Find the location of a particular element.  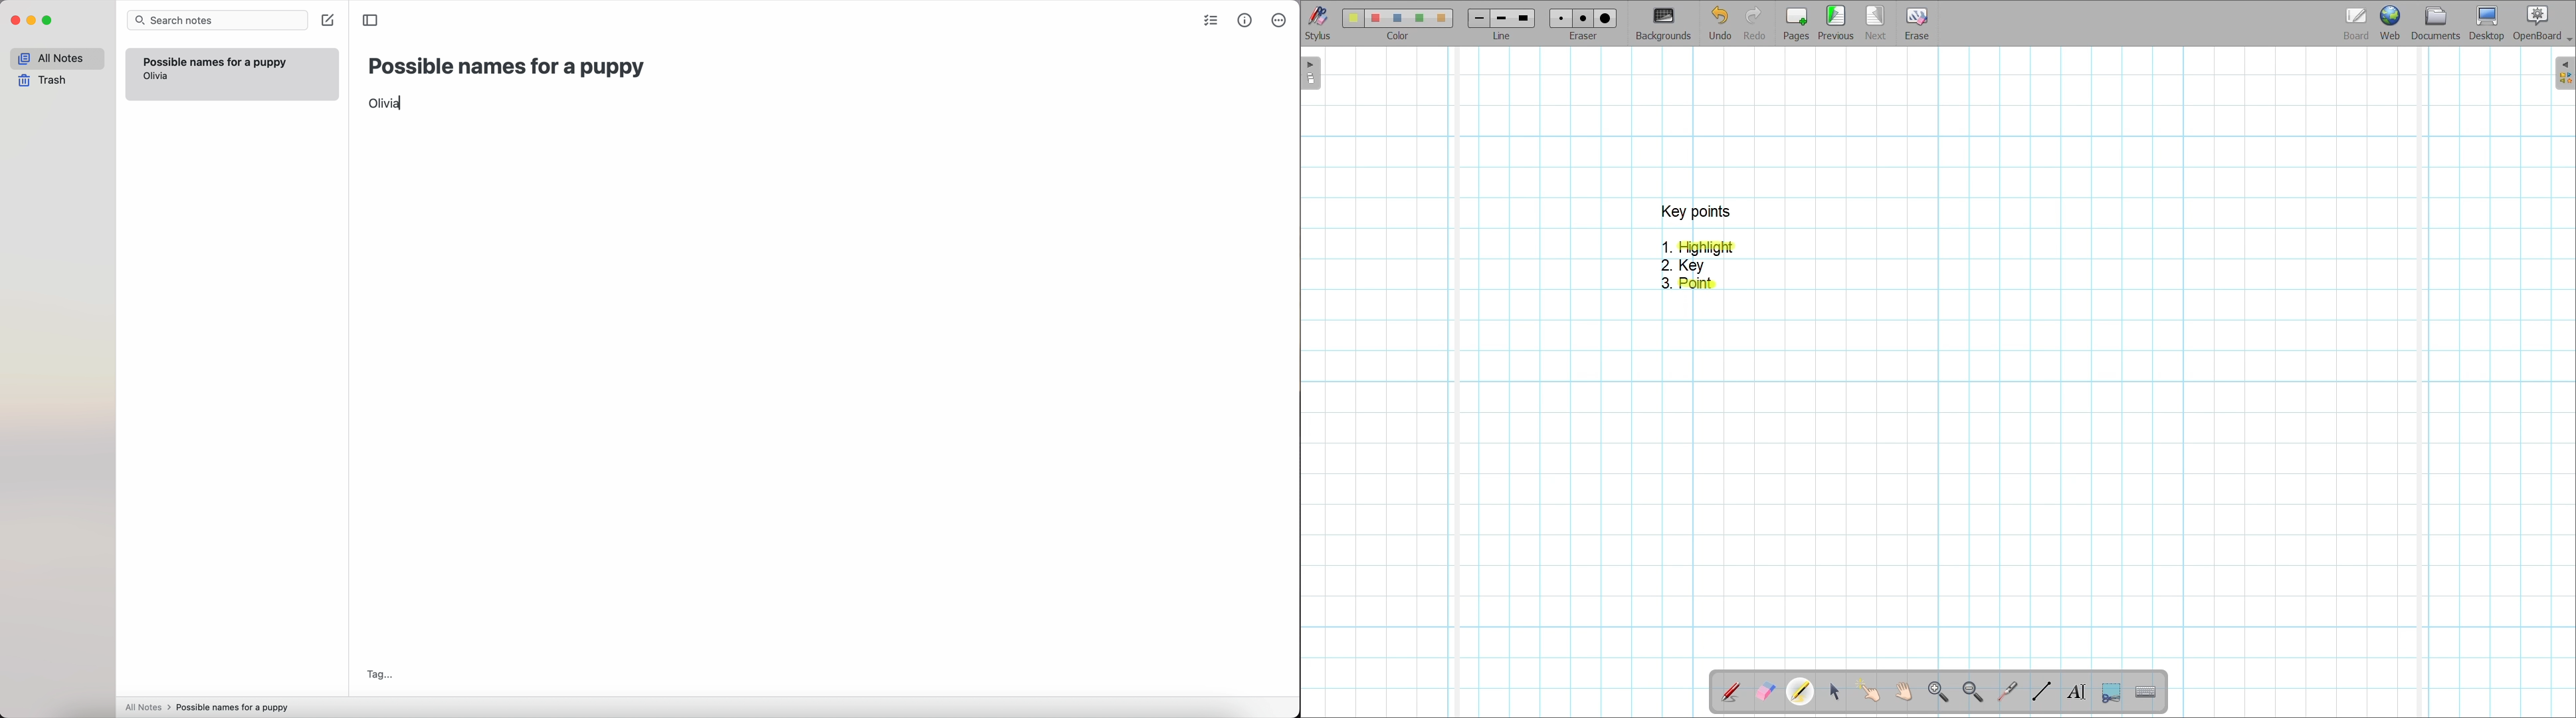

Highlighter is located at coordinates (1800, 691).